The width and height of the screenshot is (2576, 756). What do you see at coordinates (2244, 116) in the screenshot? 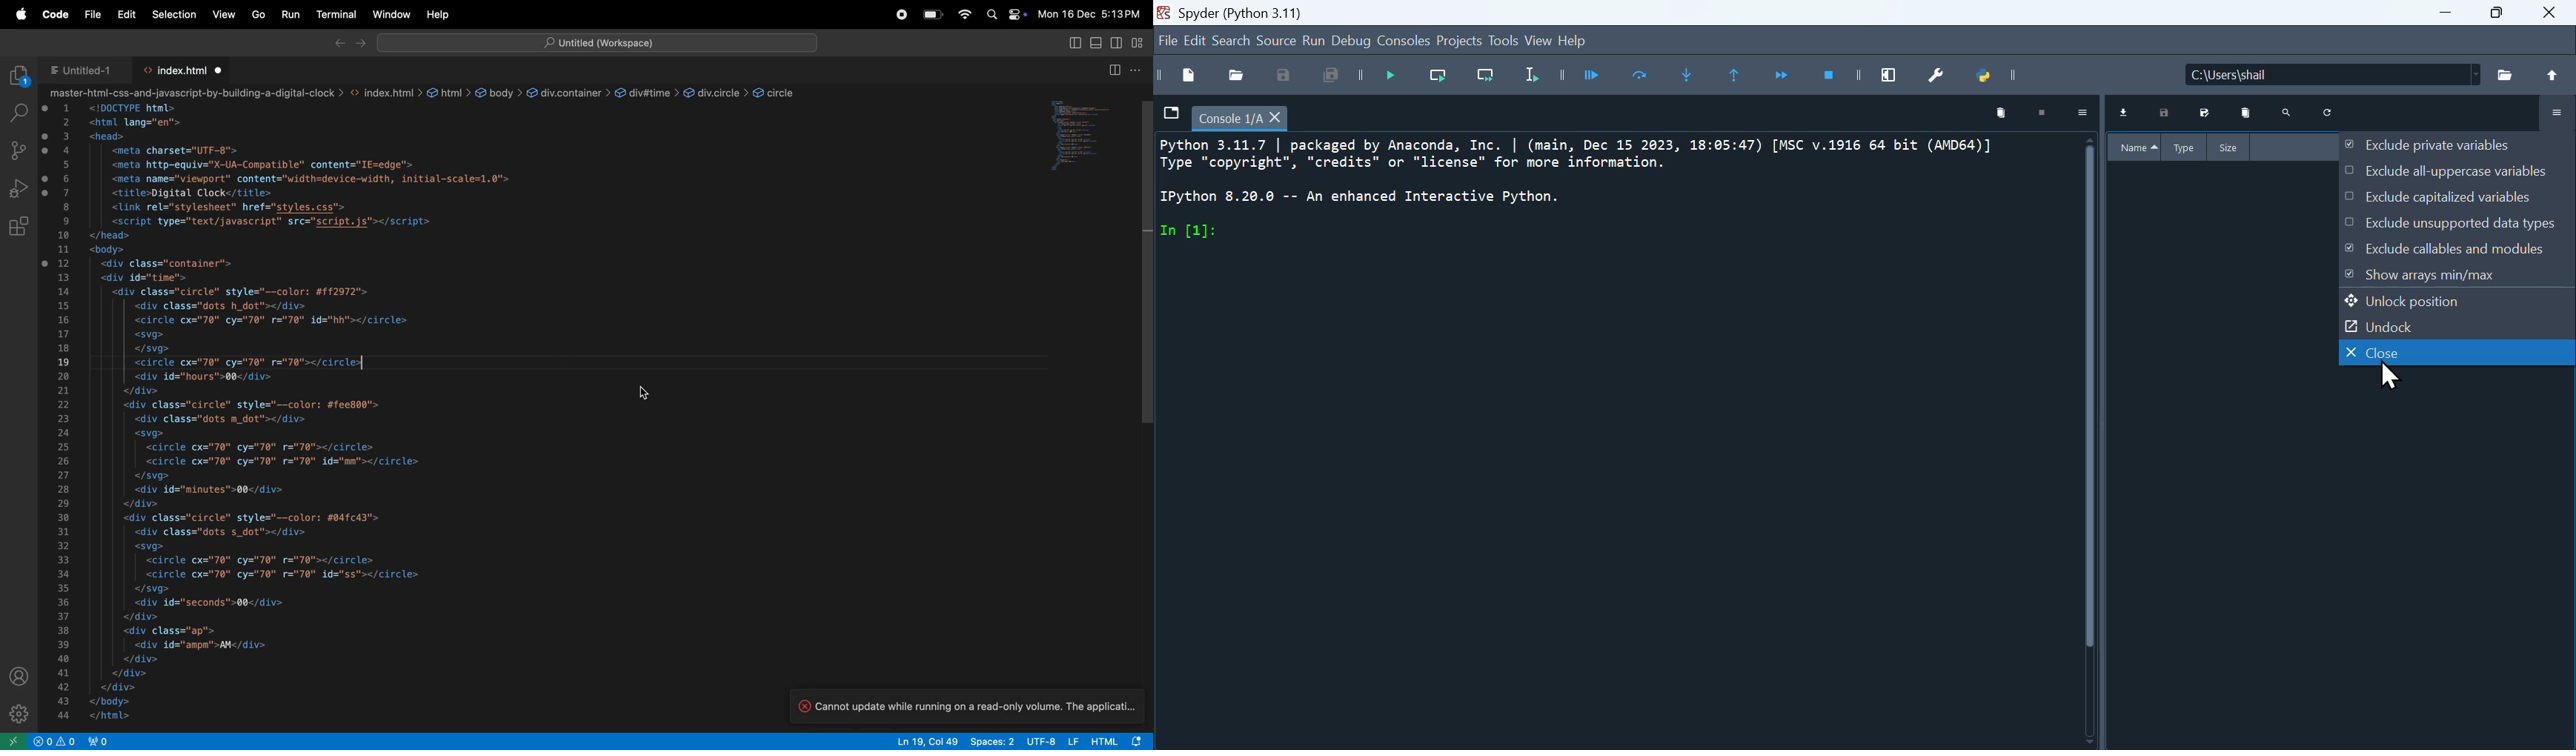
I see `Delete` at bounding box center [2244, 116].